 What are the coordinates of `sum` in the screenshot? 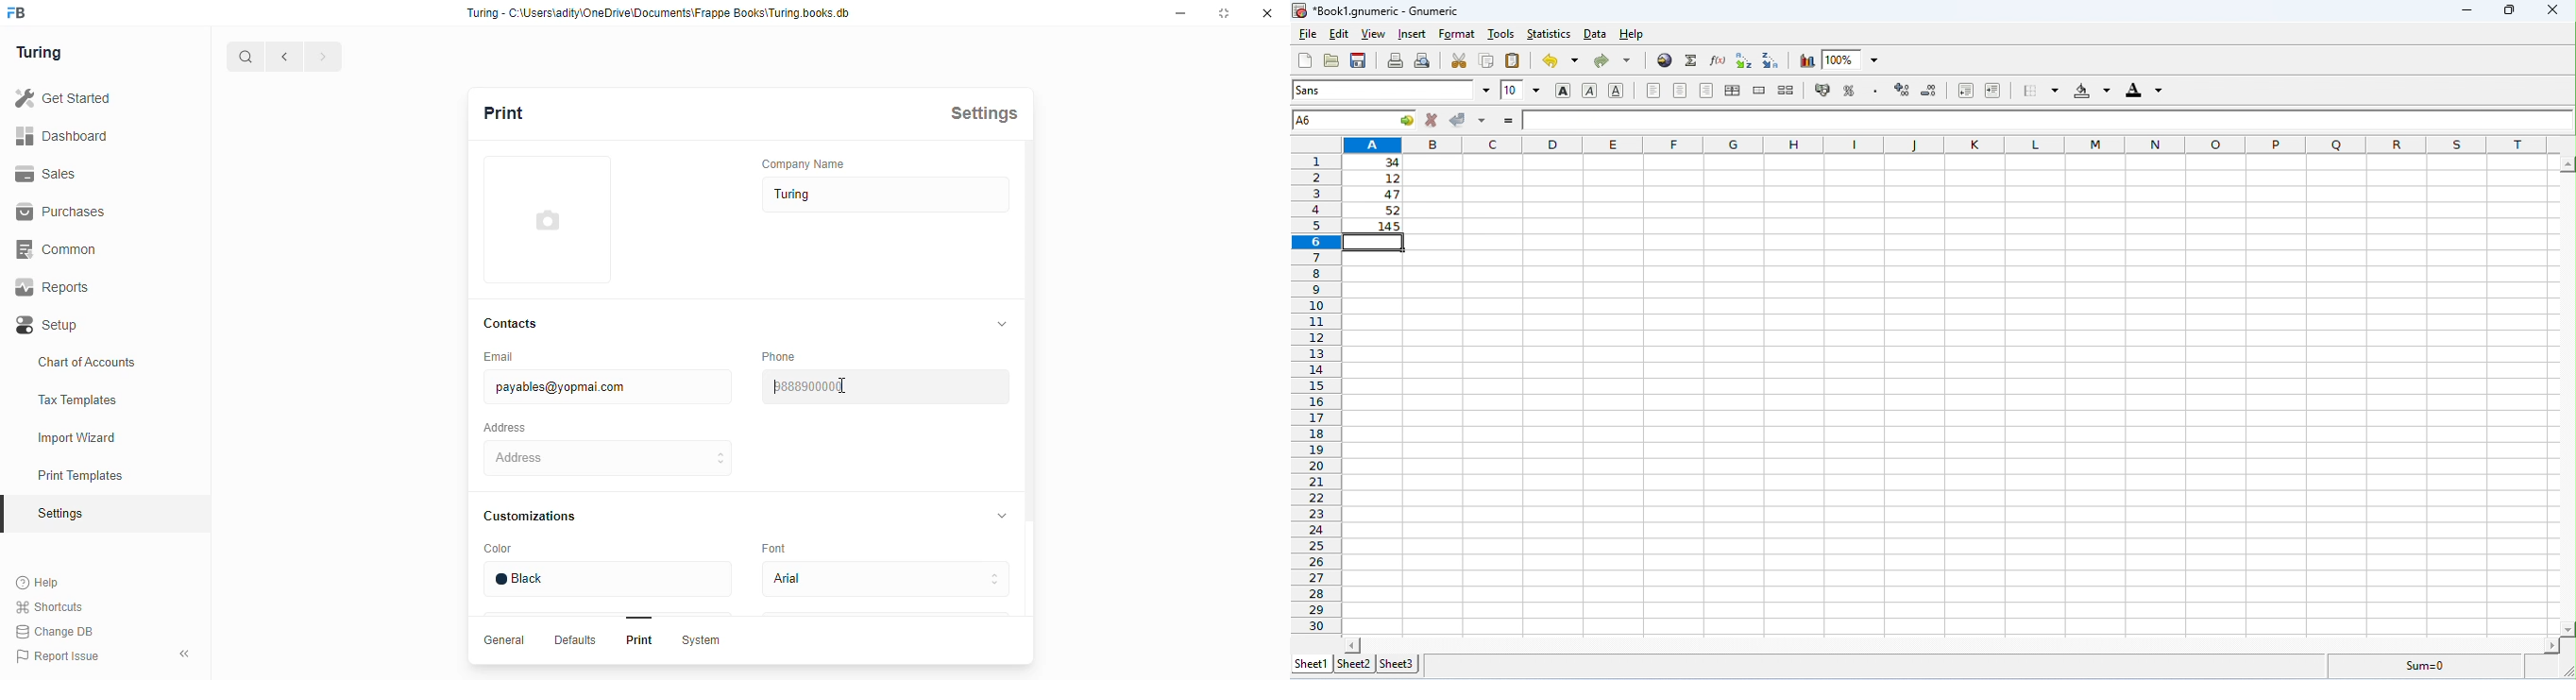 It's located at (1692, 60).